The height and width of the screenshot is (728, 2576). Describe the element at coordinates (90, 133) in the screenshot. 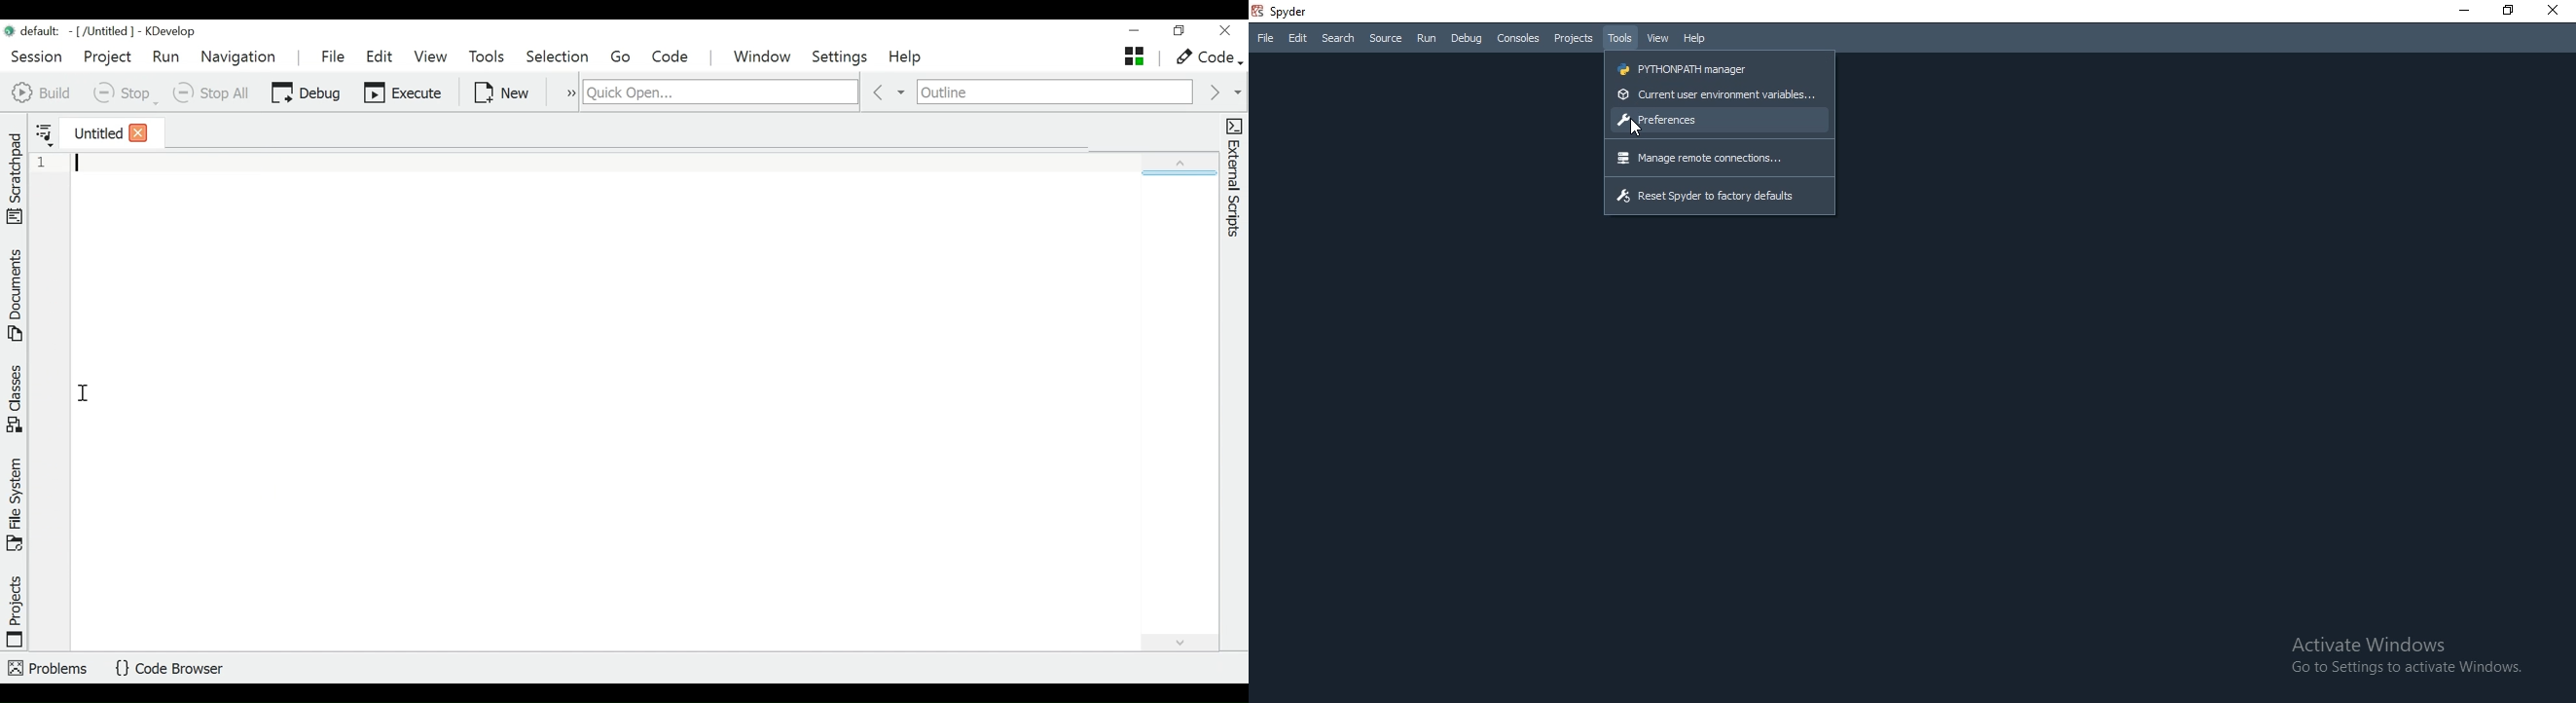

I see `current tab` at that location.